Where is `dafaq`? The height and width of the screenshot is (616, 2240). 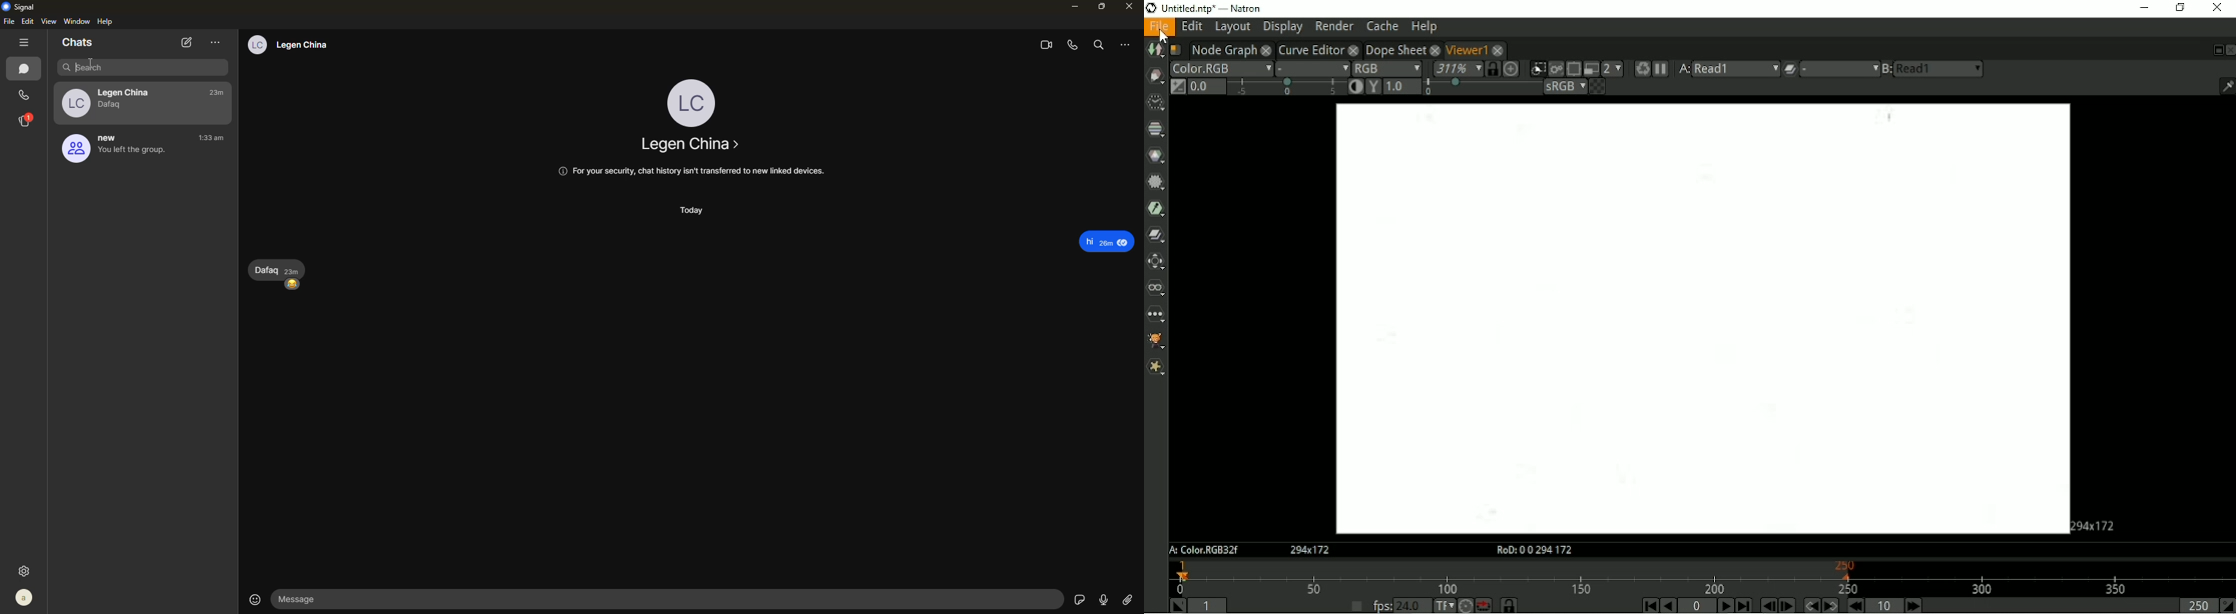 dafaq is located at coordinates (124, 107).